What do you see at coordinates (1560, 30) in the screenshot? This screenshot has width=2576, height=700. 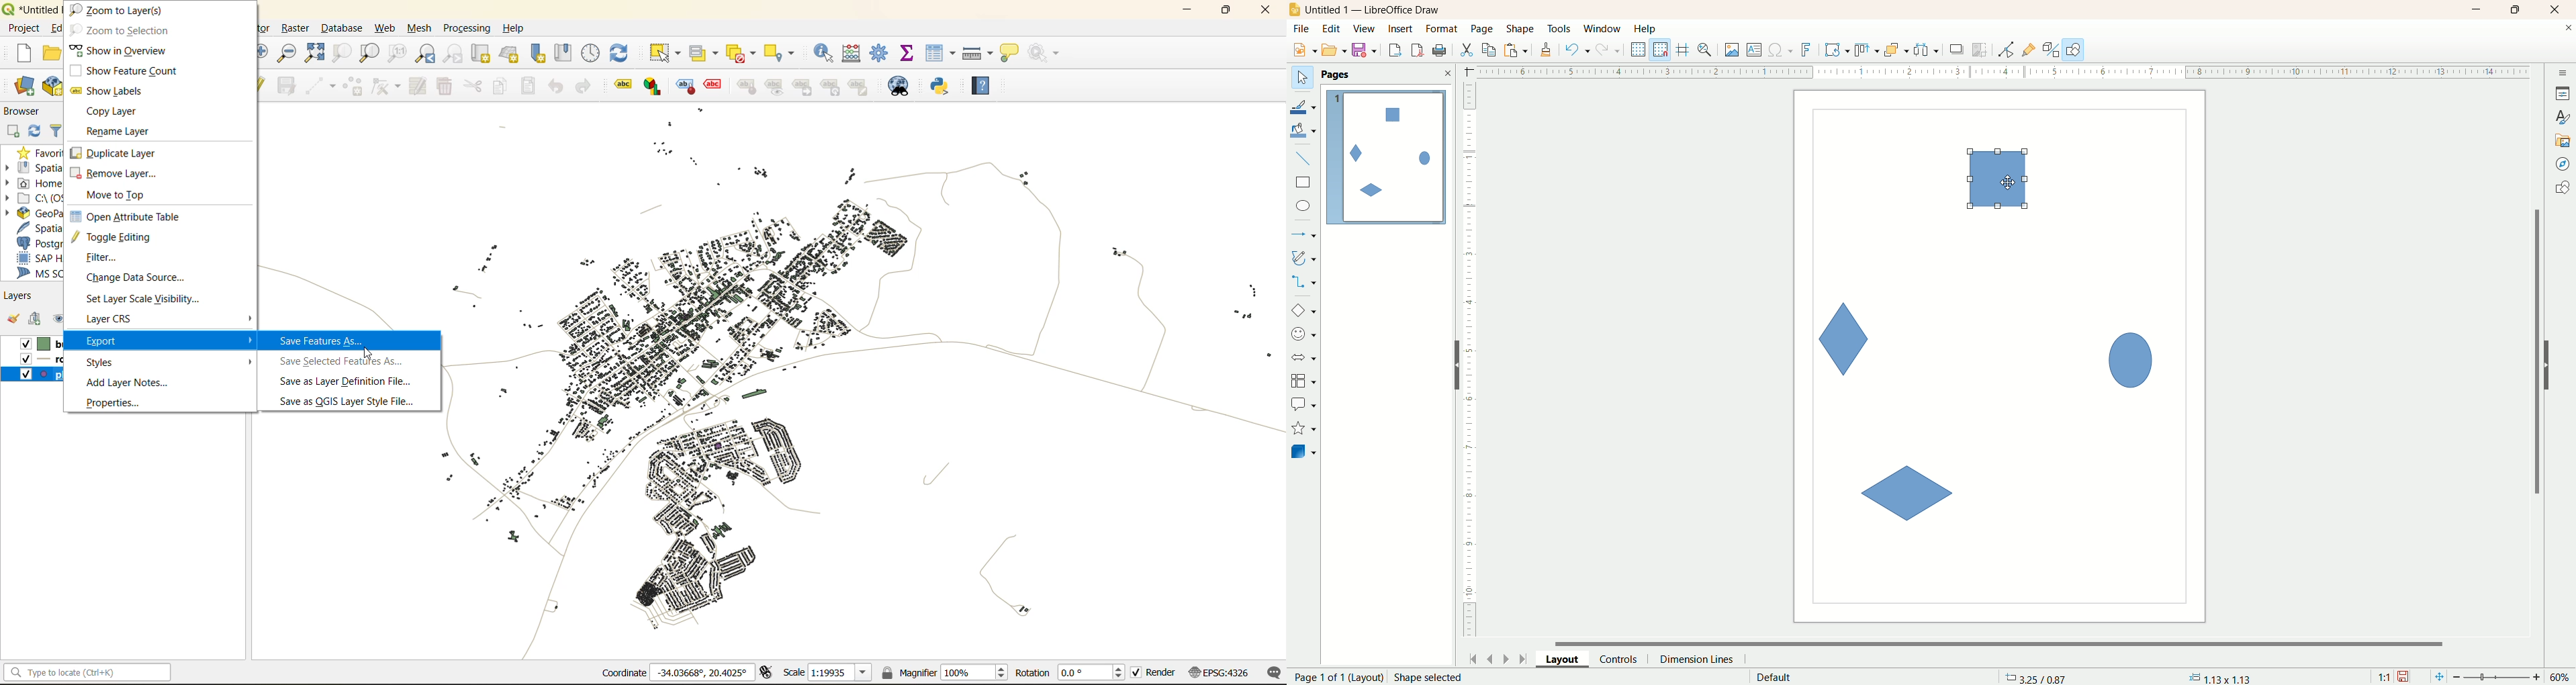 I see `tools` at bounding box center [1560, 30].